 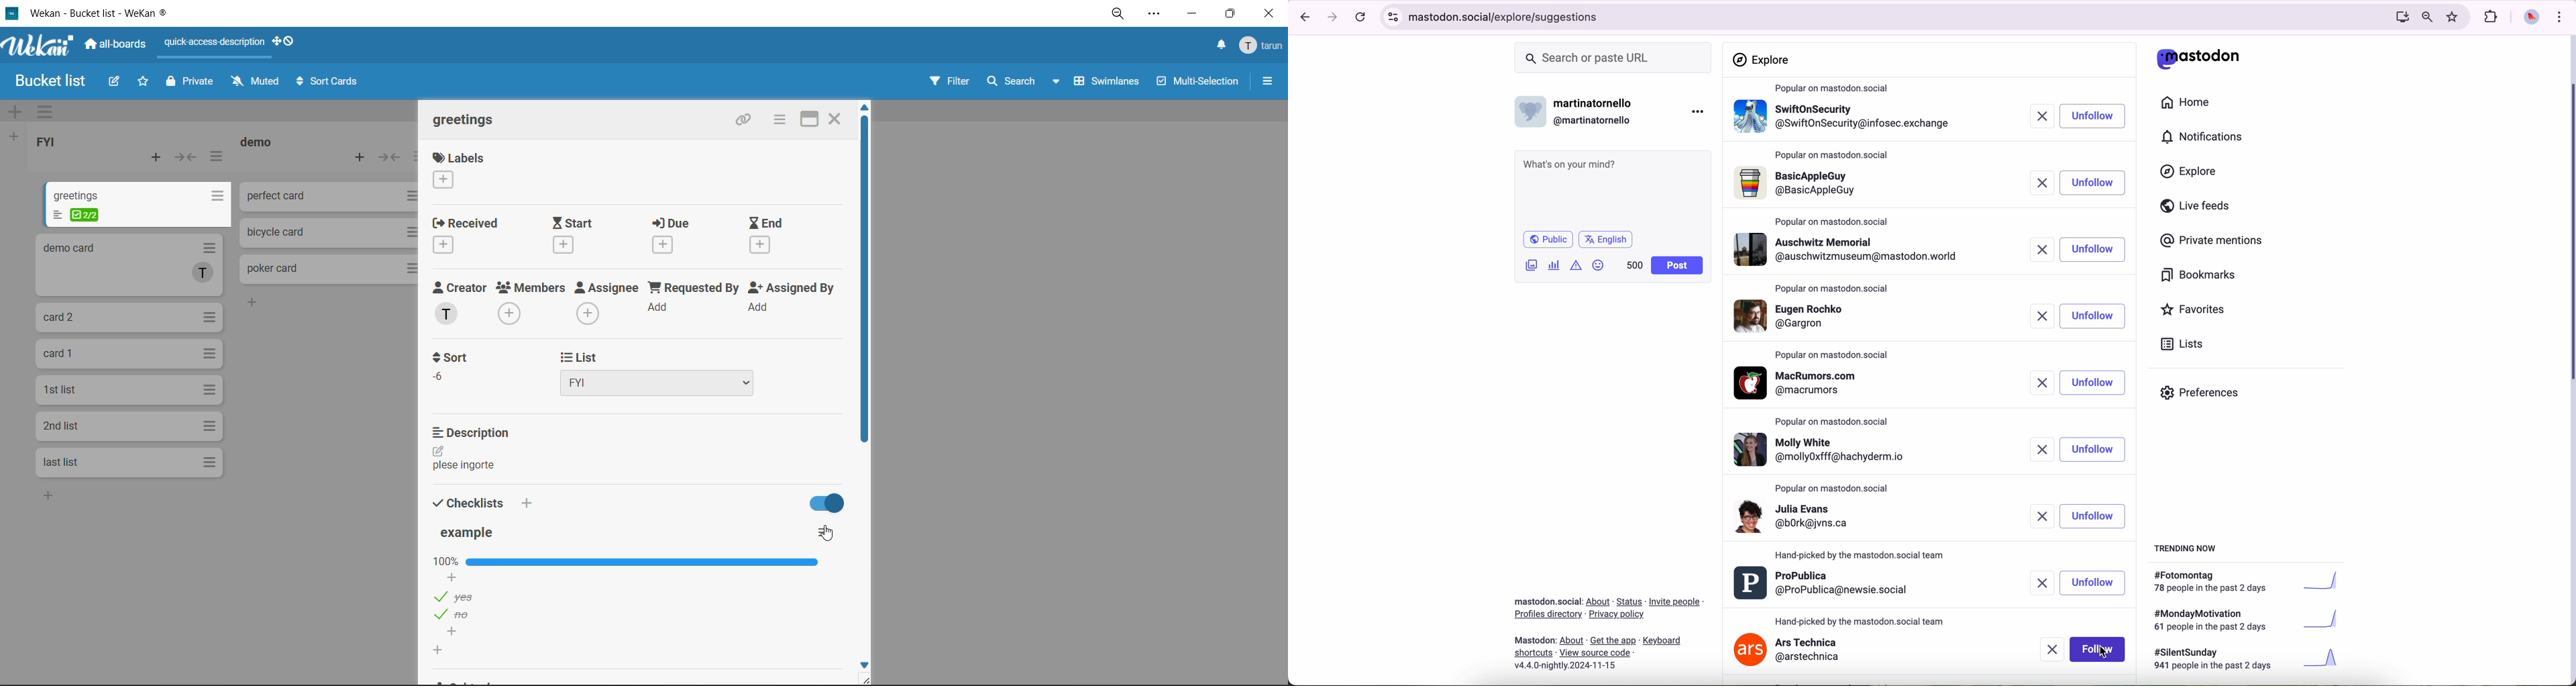 I want to click on lists, so click(x=2178, y=344).